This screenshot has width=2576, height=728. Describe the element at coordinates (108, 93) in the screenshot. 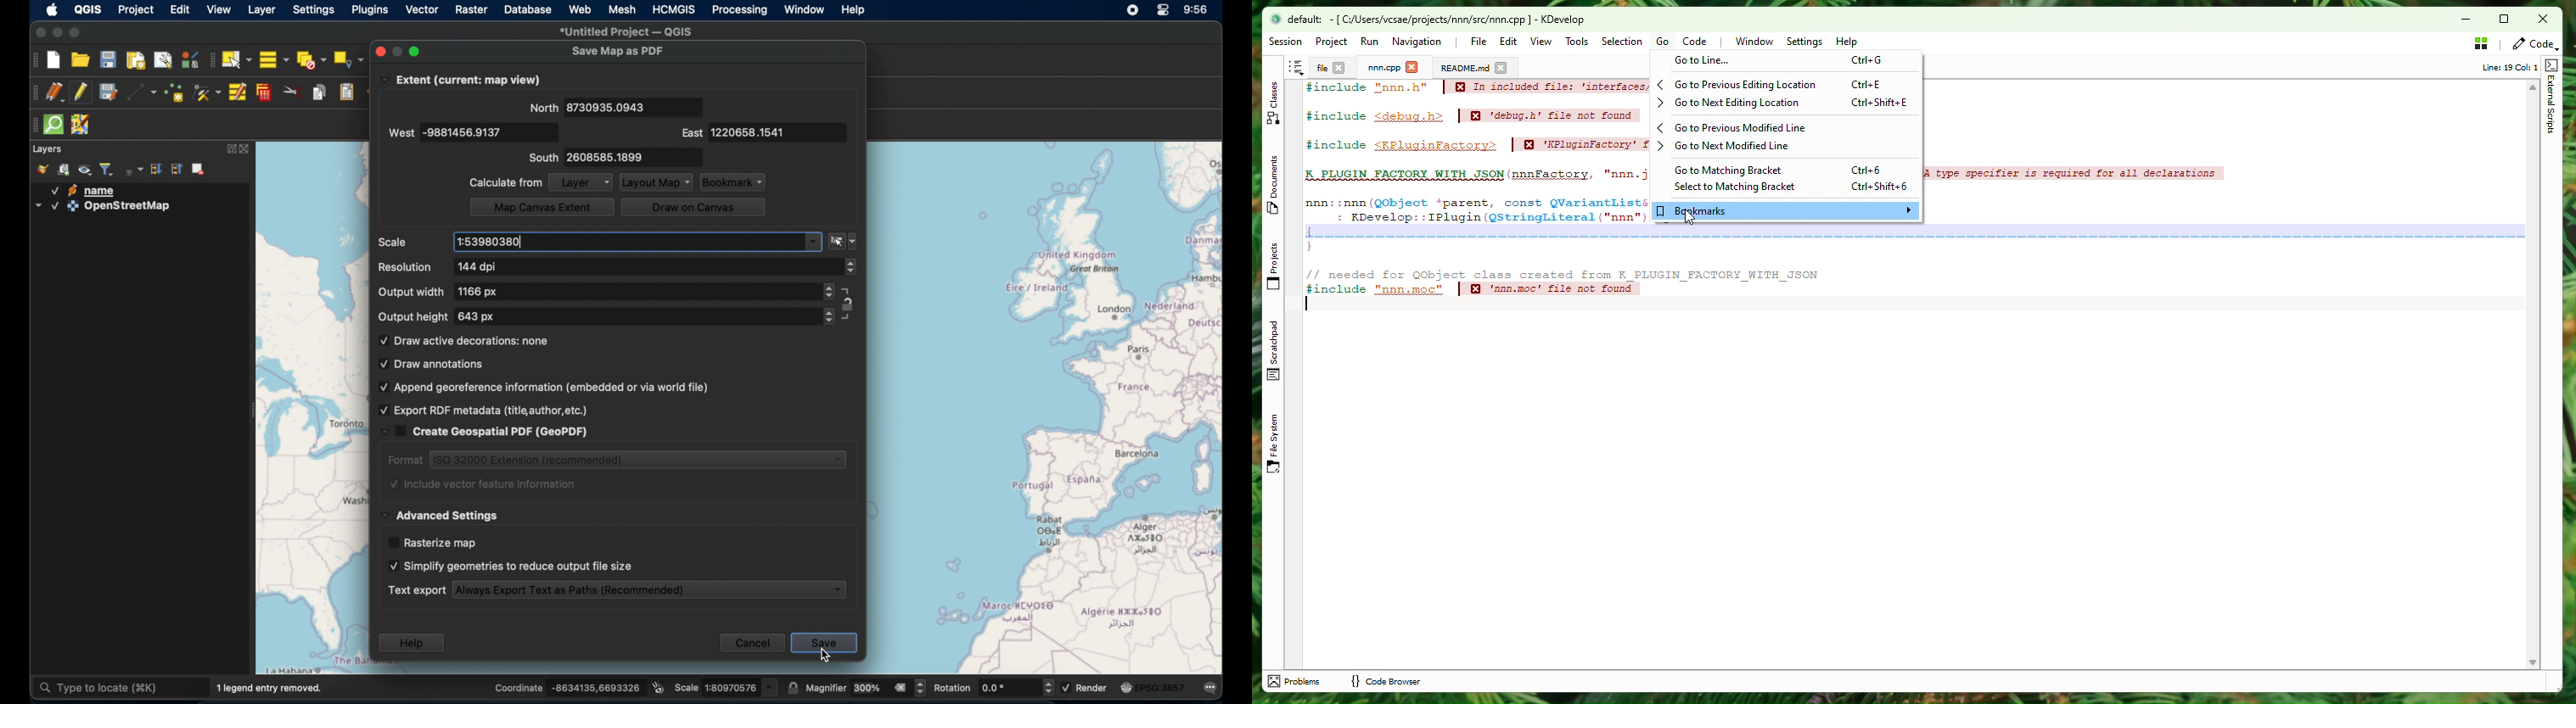

I see `save edits` at that location.